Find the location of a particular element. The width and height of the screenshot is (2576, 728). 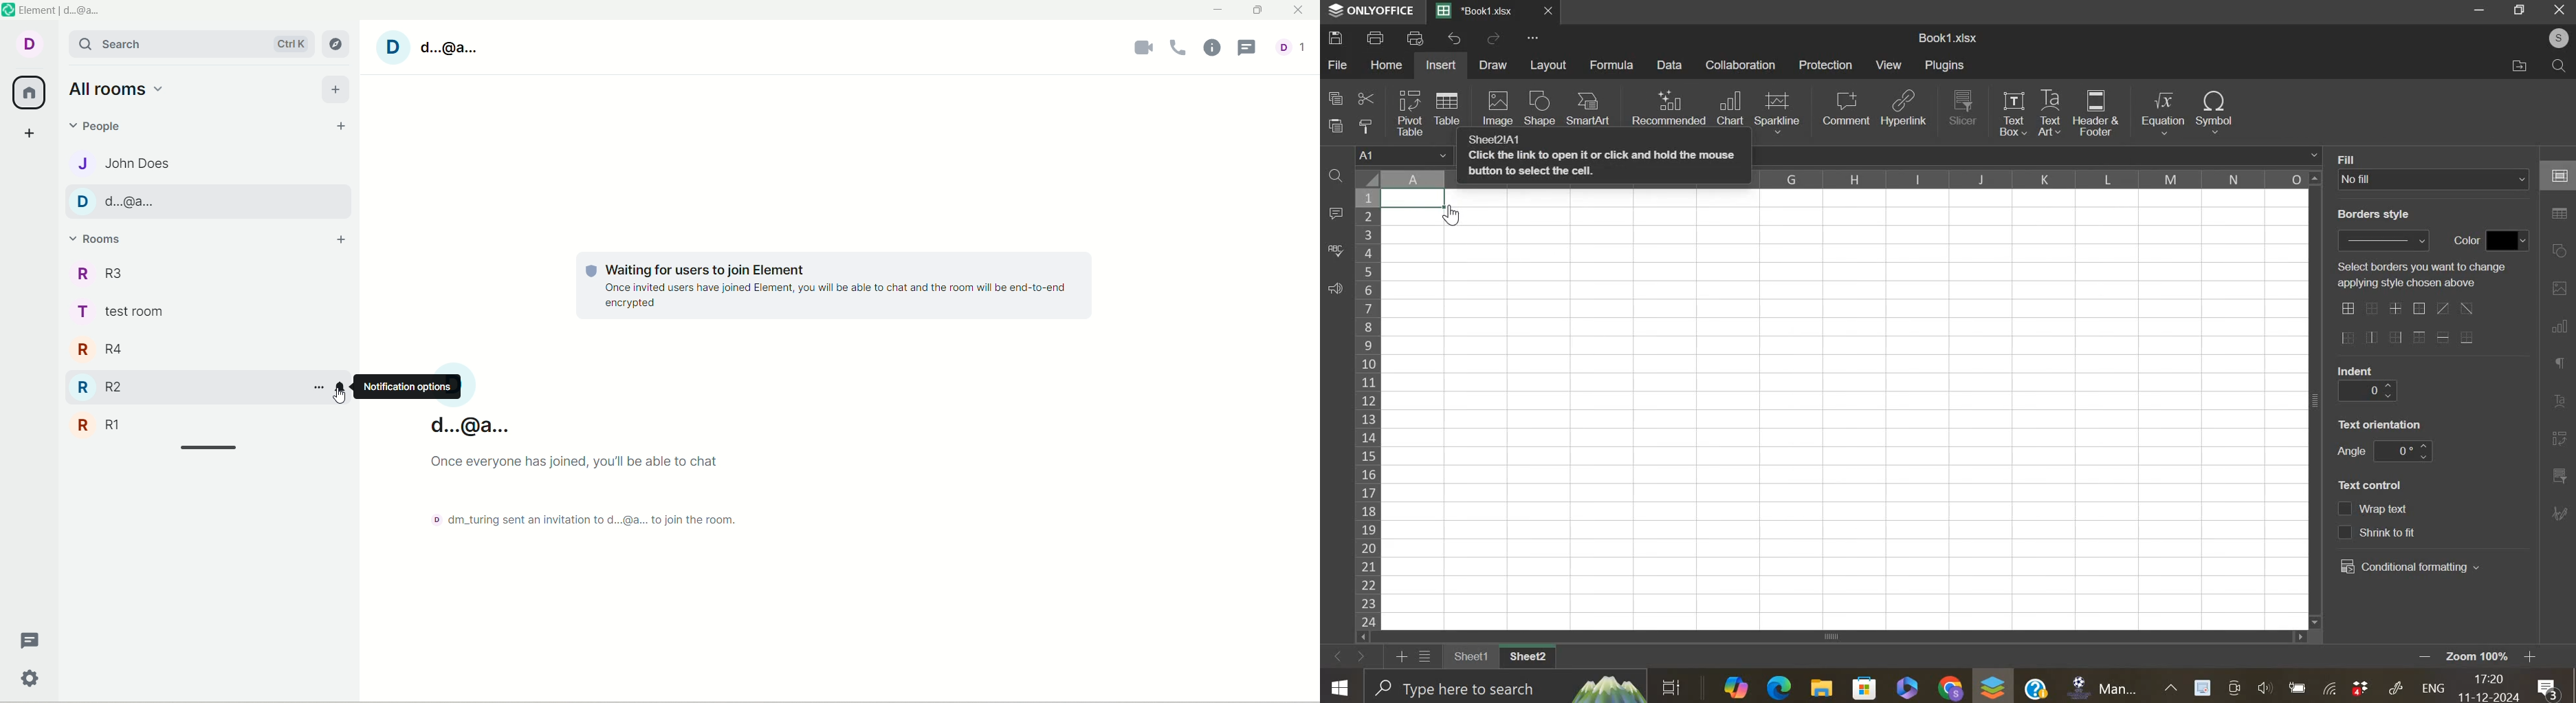

account  is located at coordinates (118, 202).